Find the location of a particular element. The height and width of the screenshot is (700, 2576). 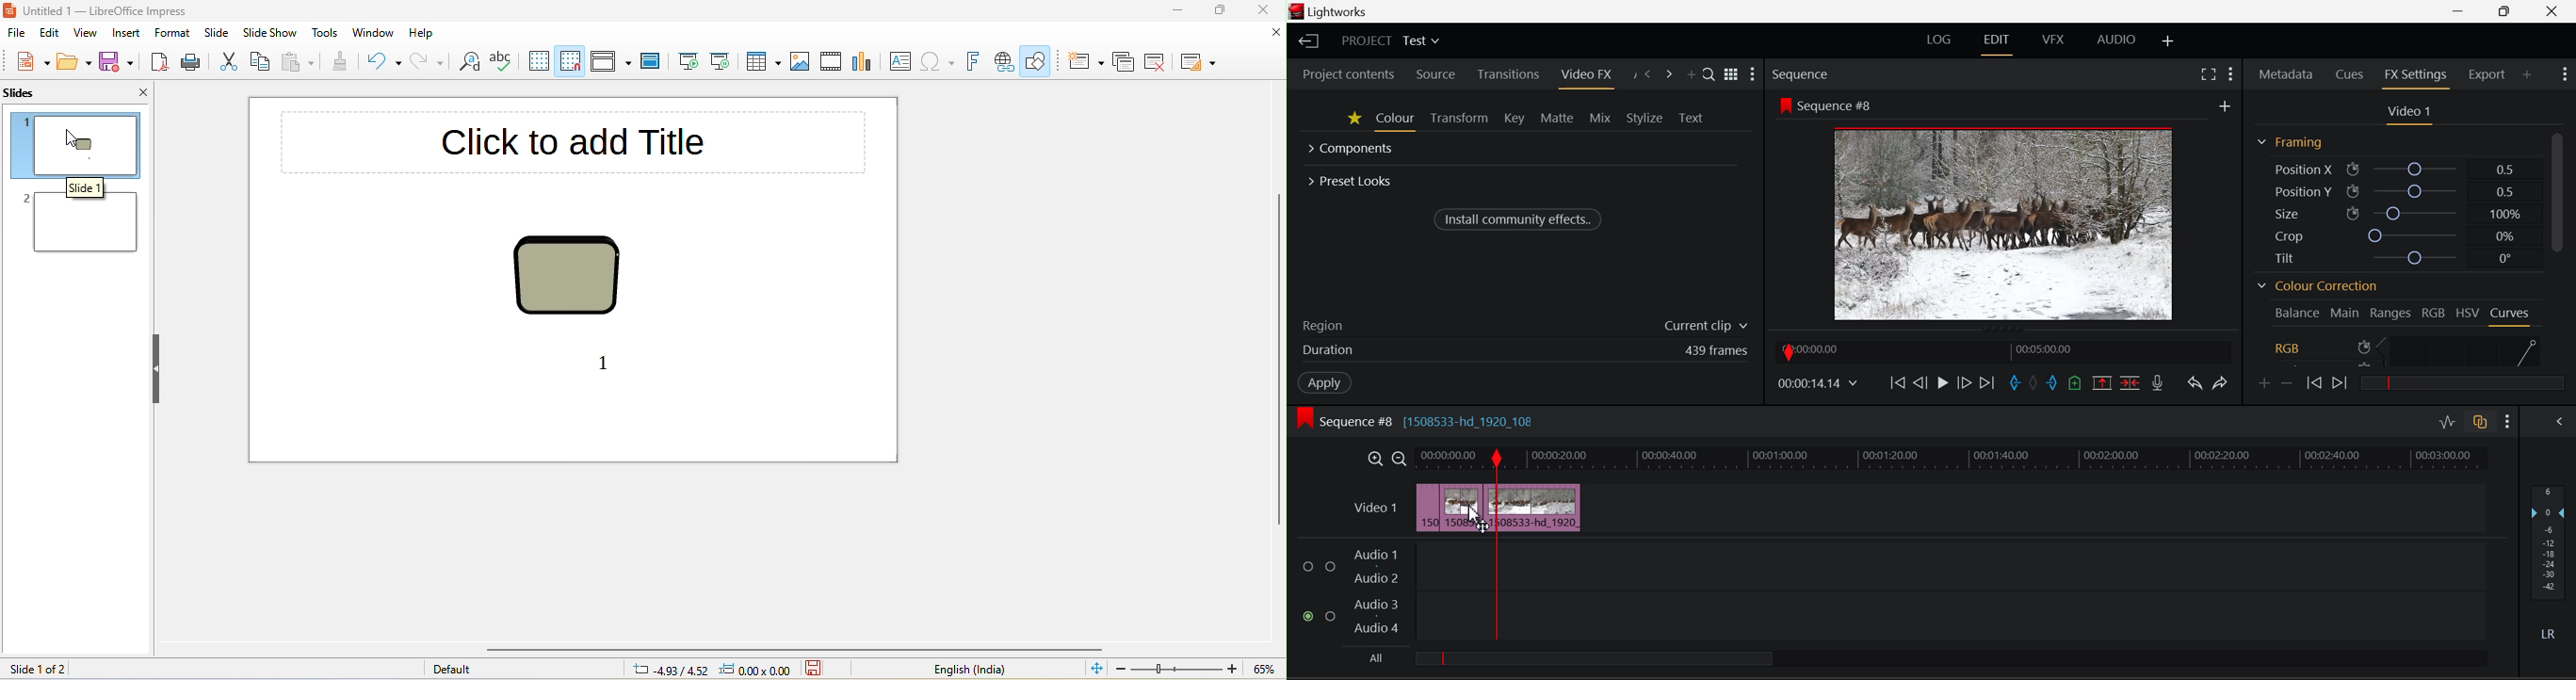

Back to Homepage is located at coordinates (1306, 41).